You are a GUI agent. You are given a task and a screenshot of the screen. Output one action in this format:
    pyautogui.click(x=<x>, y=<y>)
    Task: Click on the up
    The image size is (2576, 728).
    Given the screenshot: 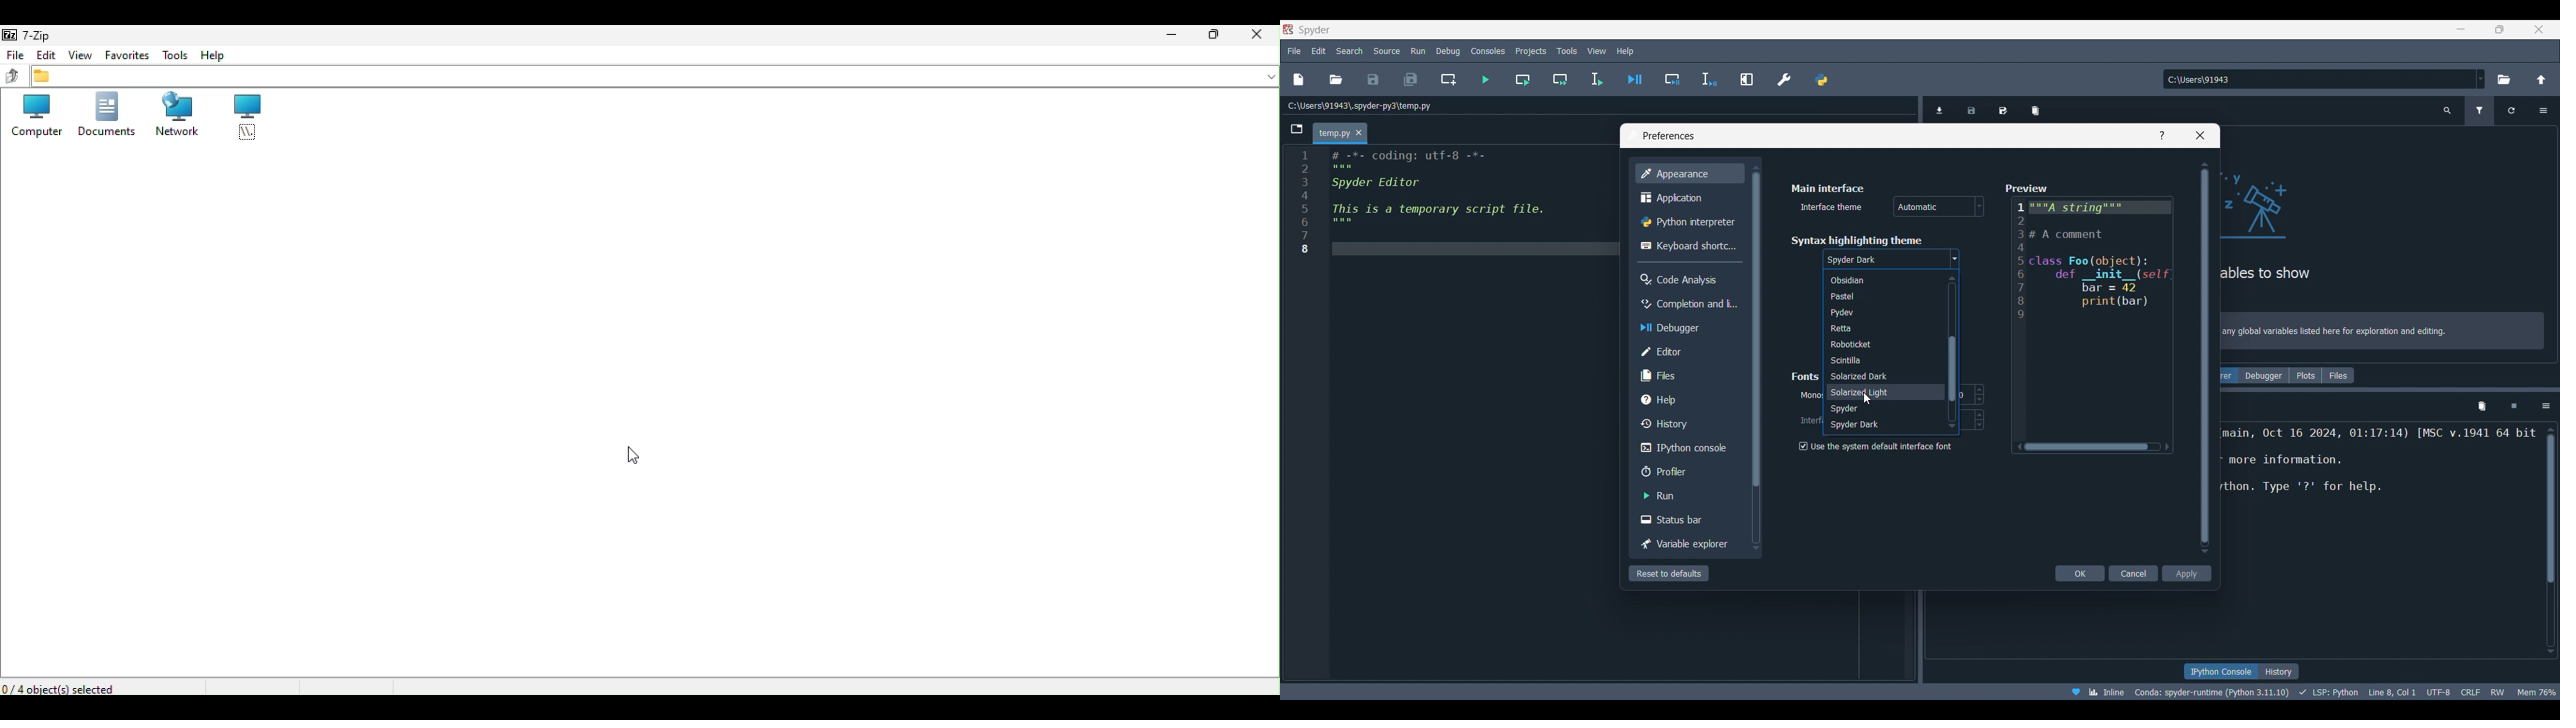 What is the action you would take?
    pyautogui.click(x=11, y=74)
    